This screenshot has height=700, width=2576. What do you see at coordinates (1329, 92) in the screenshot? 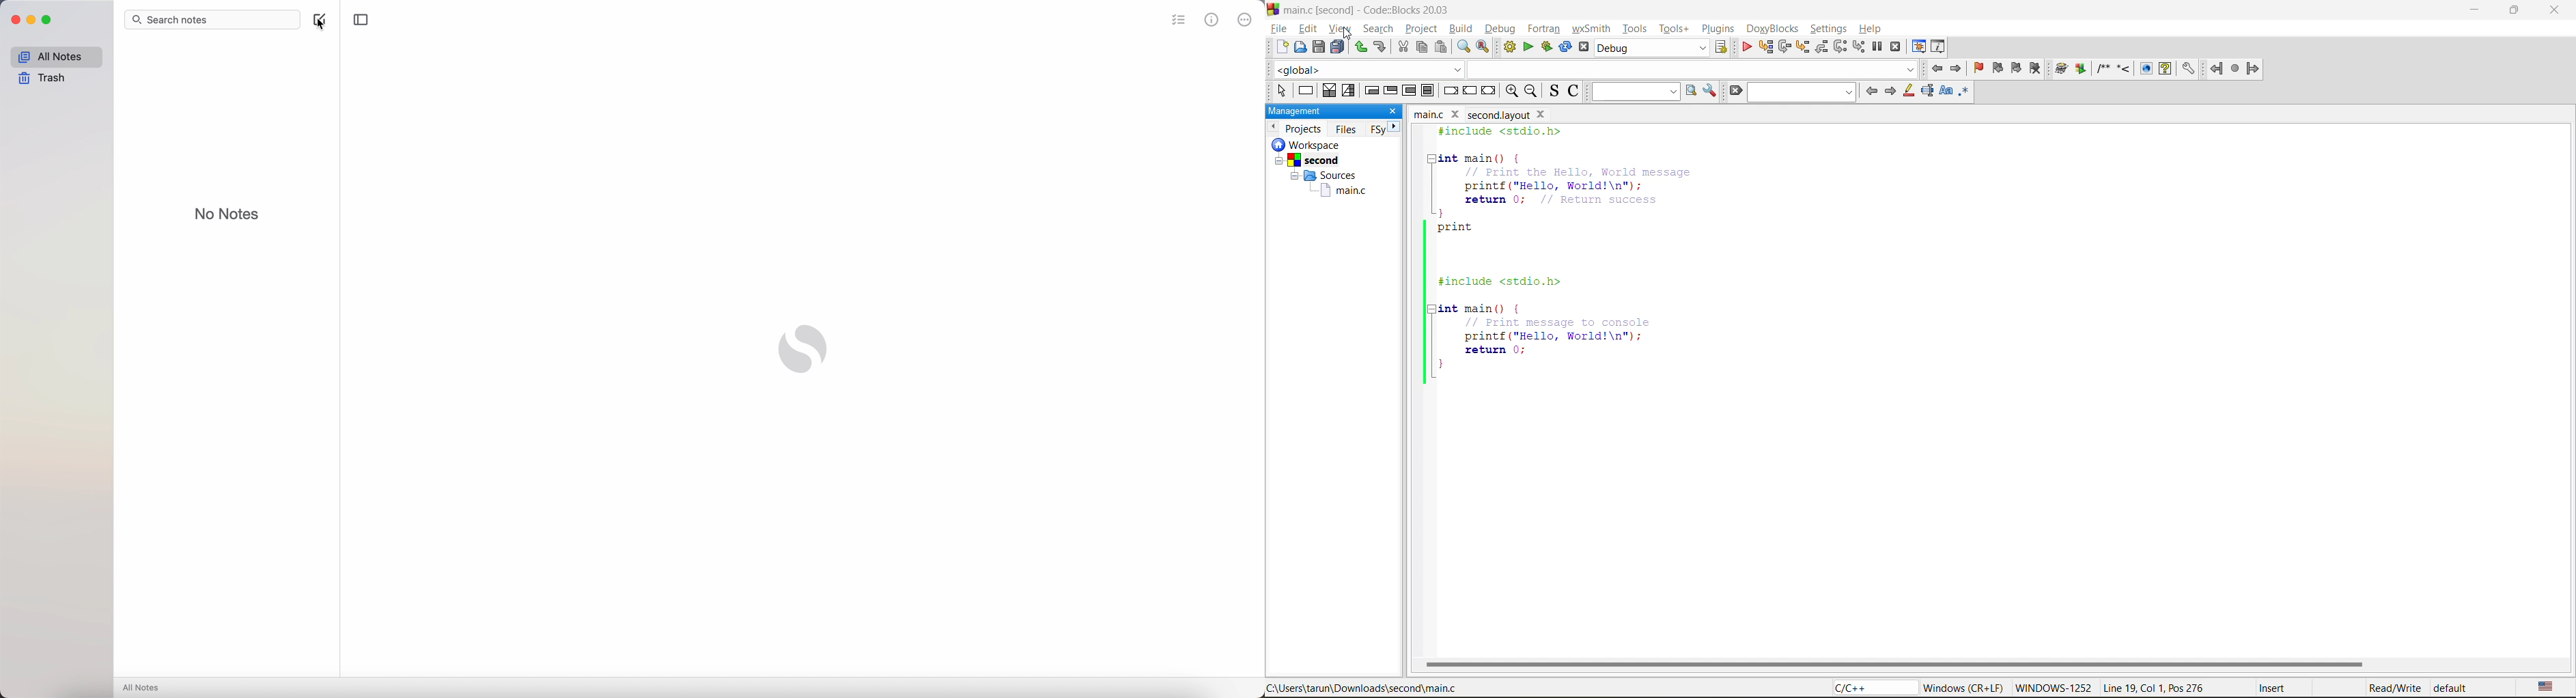
I see `decision` at bounding box center [1329, 92].